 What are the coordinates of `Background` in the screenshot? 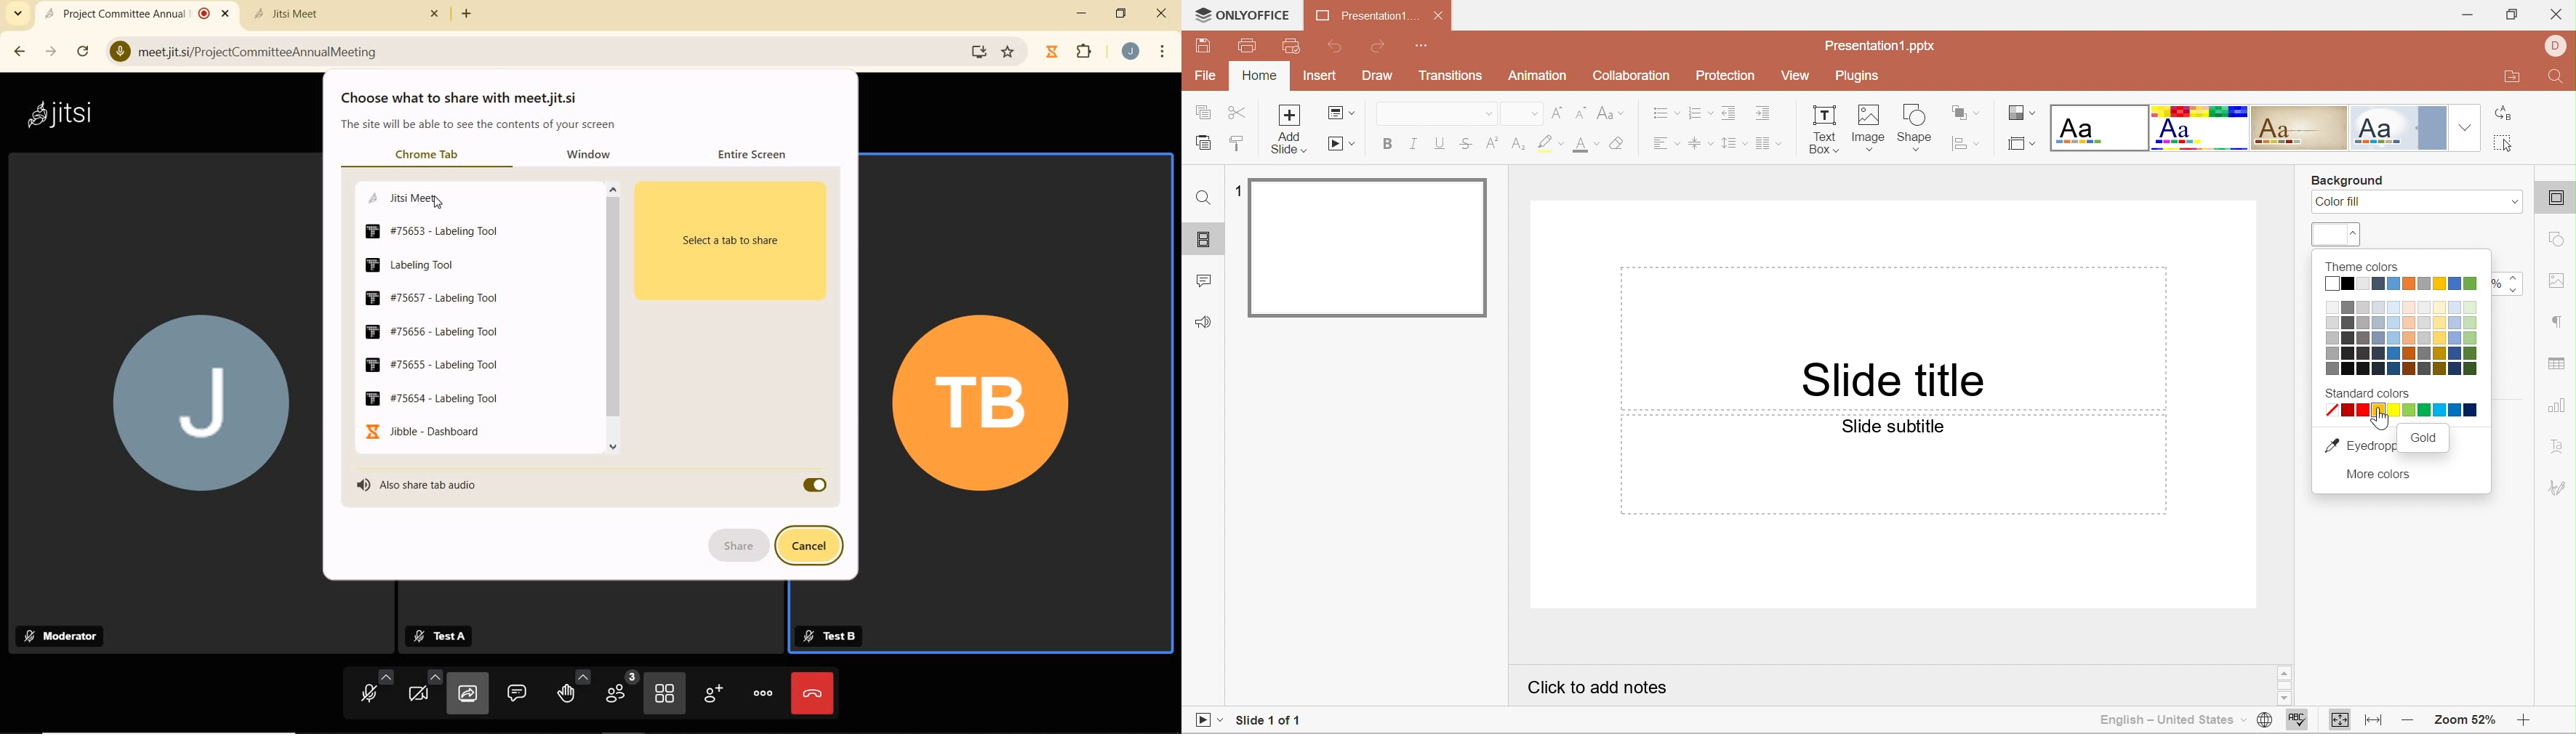 It's located at (2349, 182).